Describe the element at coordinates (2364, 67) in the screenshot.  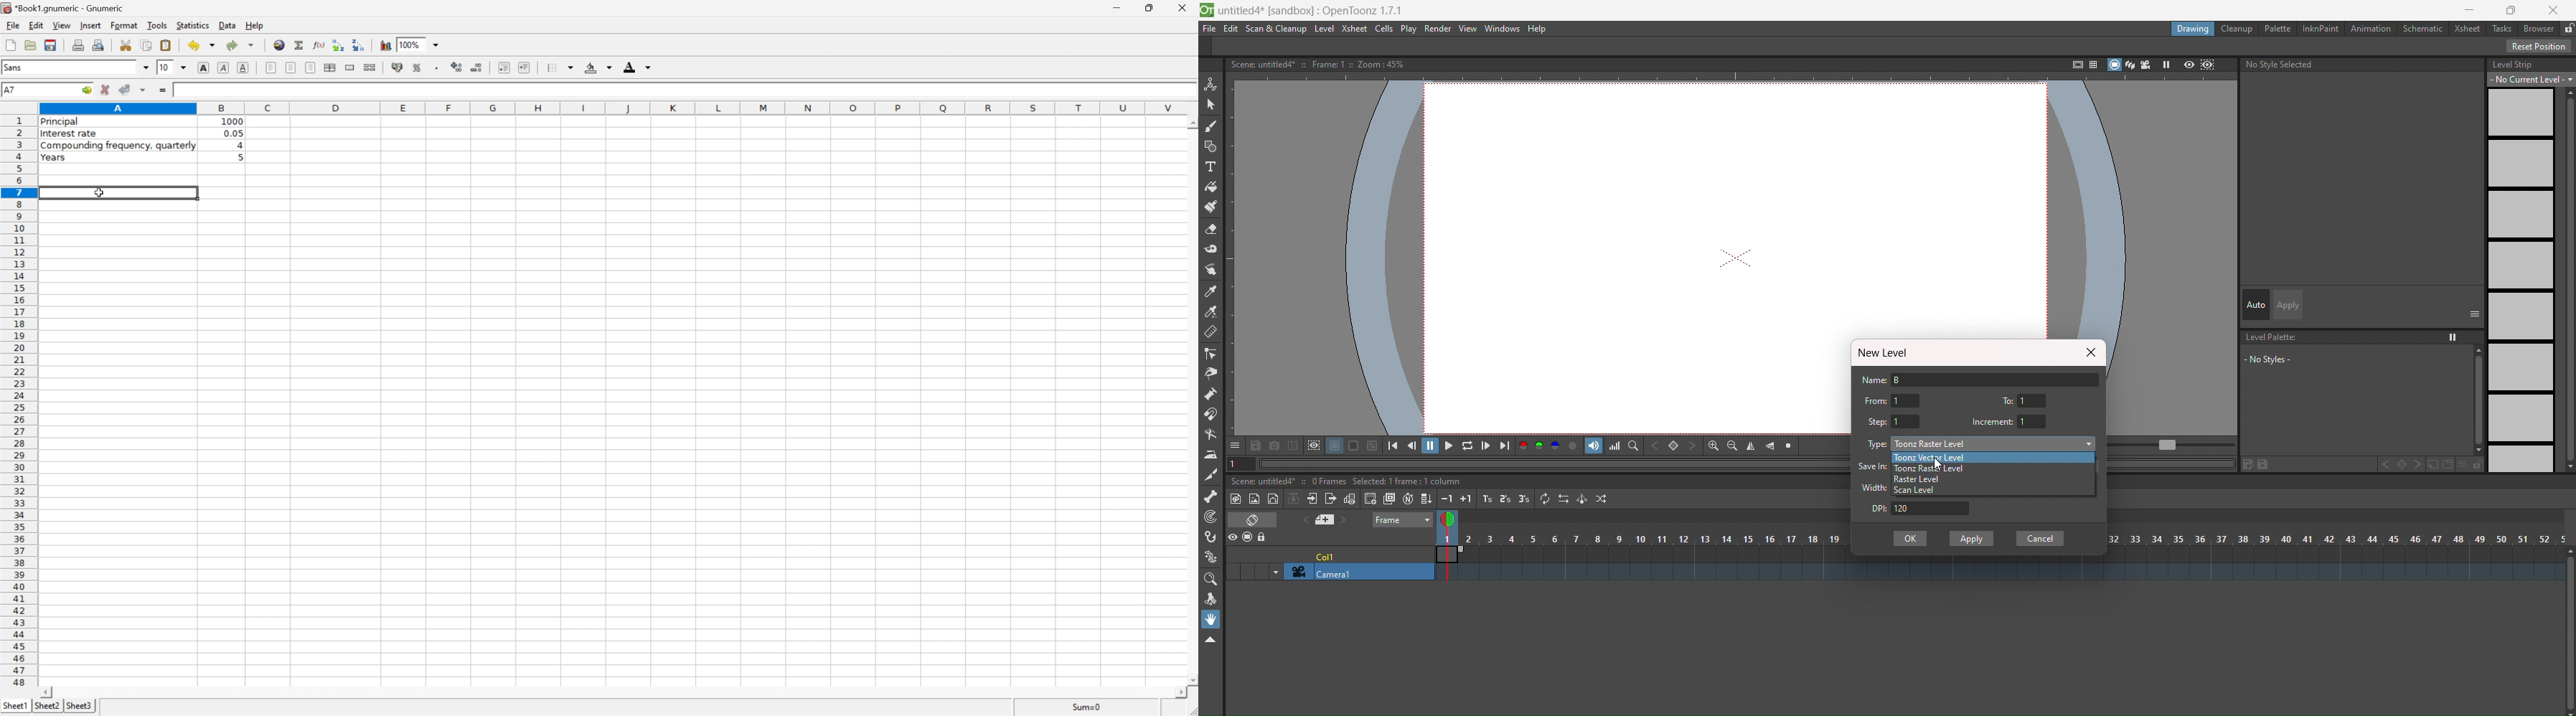
I see `no style selected` at that location.